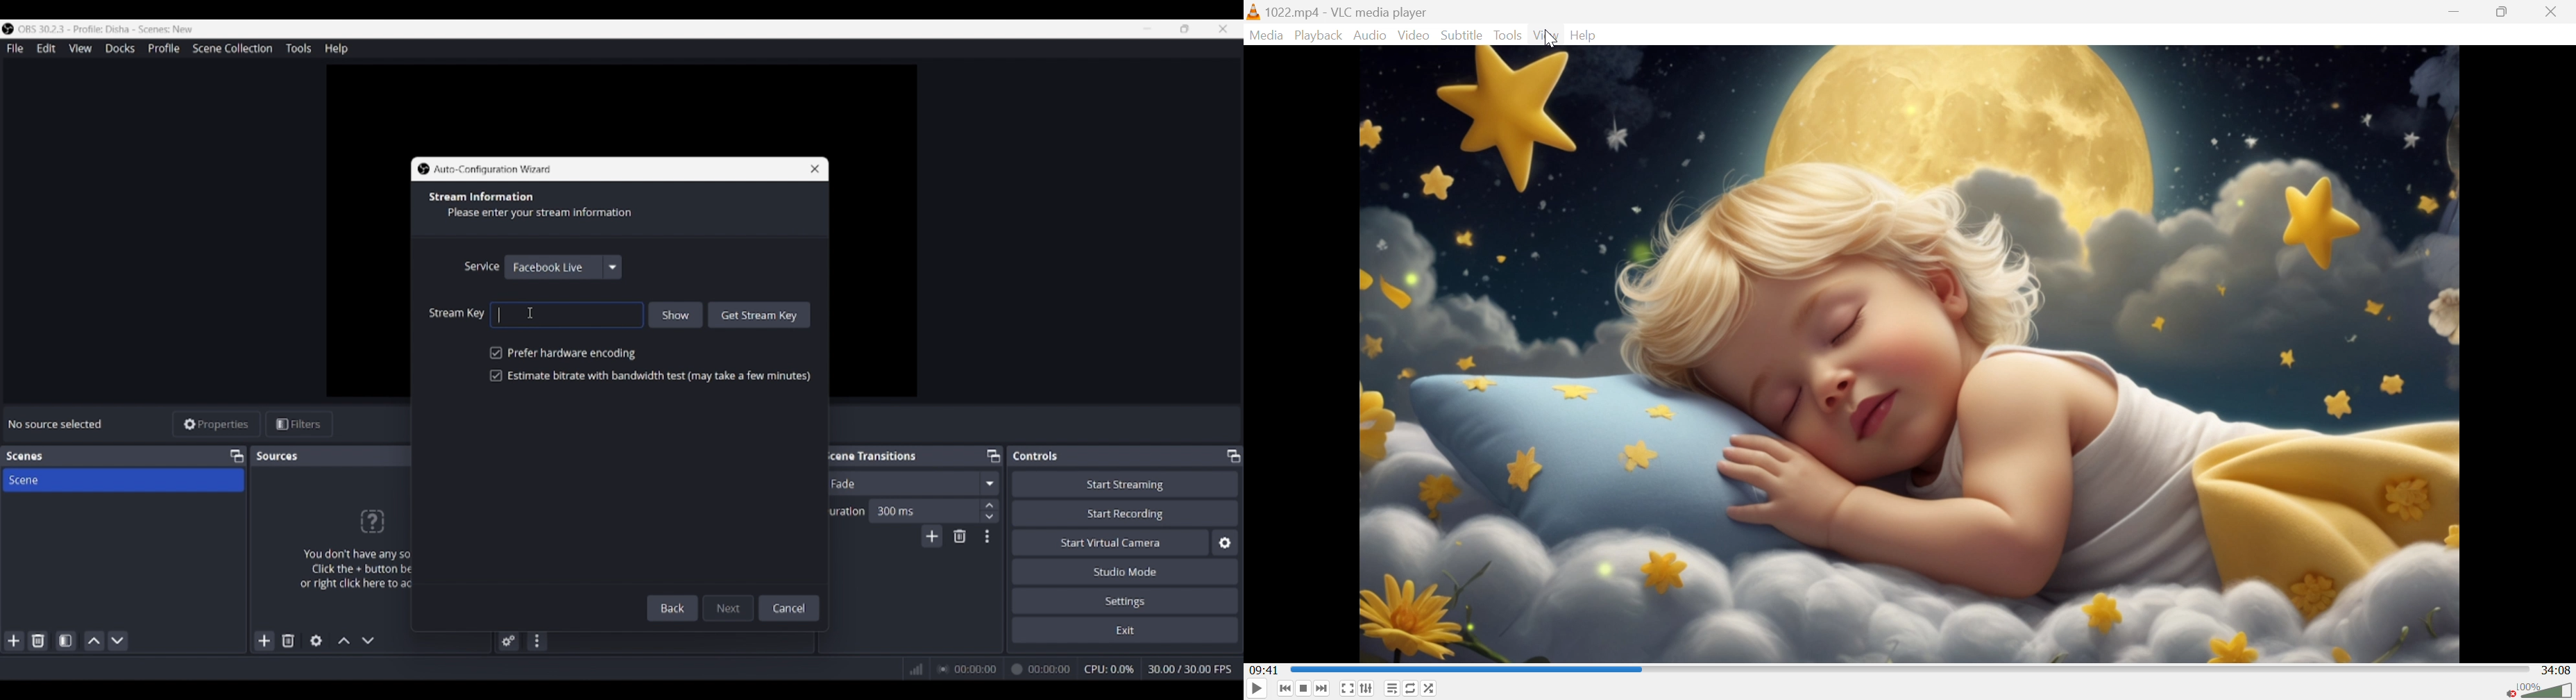  What do you see at coordinates (1264, 35) in the screenshot?
I see `Media` at bounding box center [1264, 35].